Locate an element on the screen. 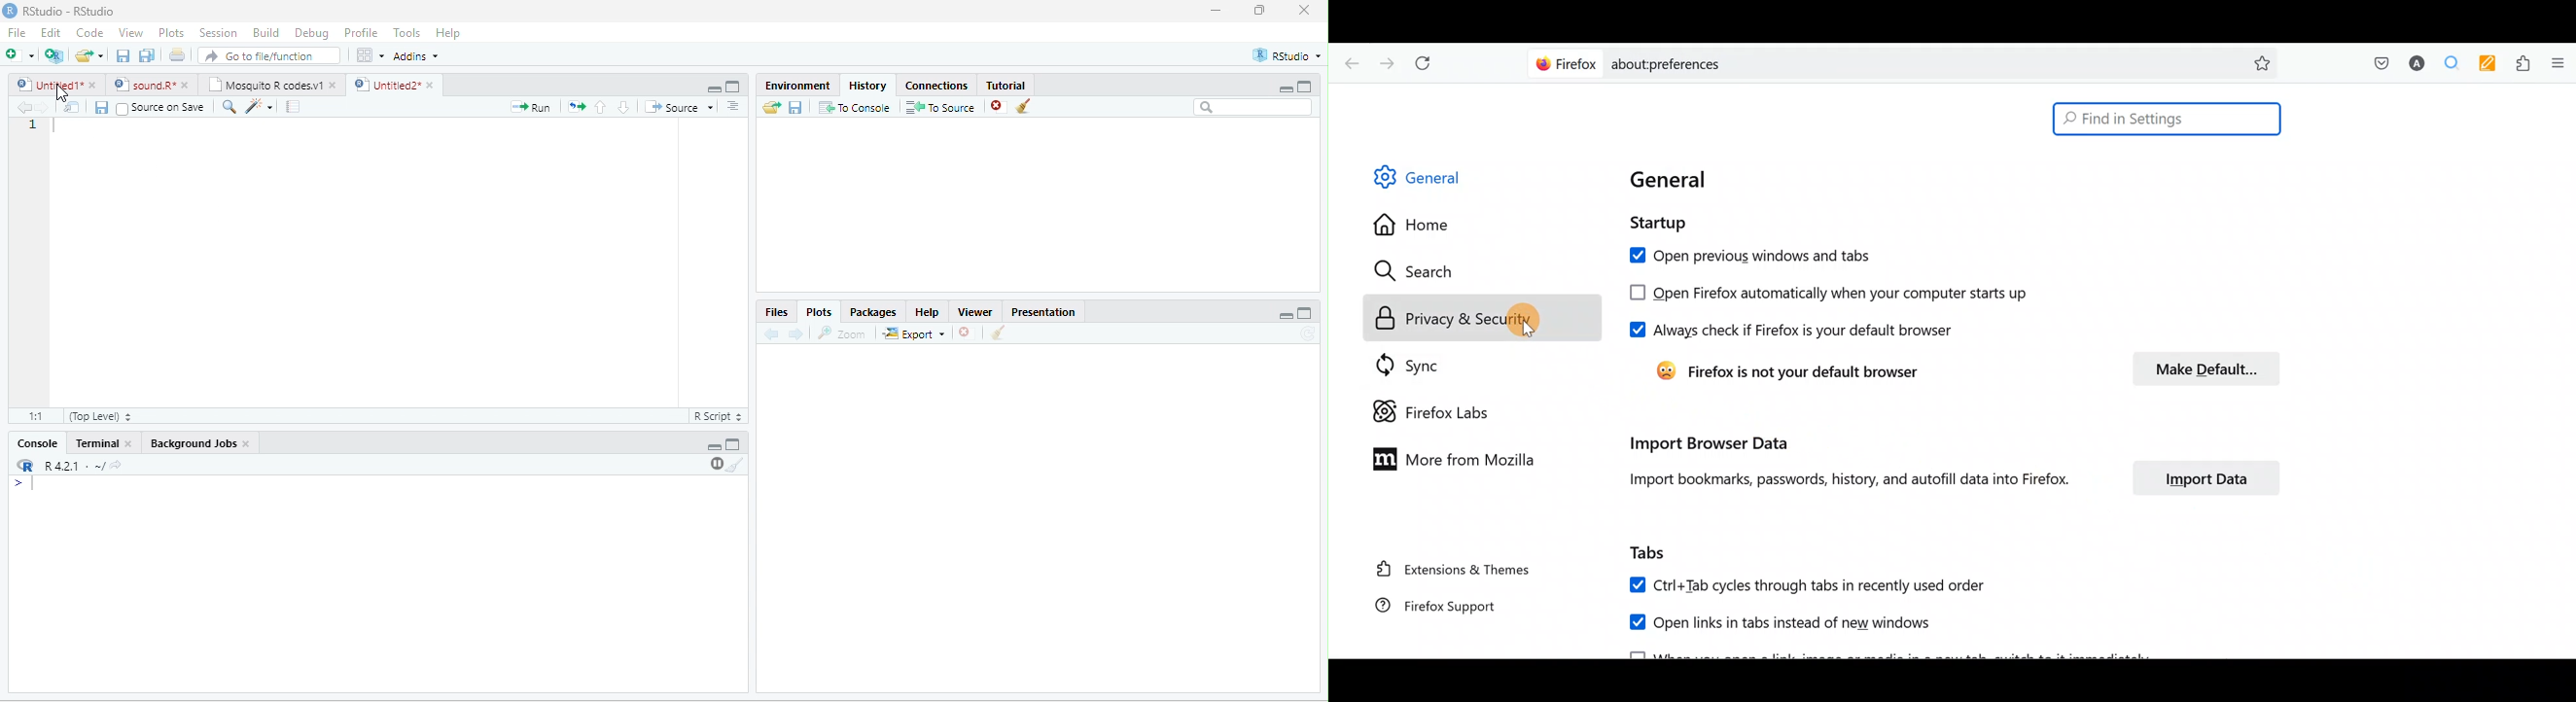  Background Jobs is located at coordinates (192, 443).